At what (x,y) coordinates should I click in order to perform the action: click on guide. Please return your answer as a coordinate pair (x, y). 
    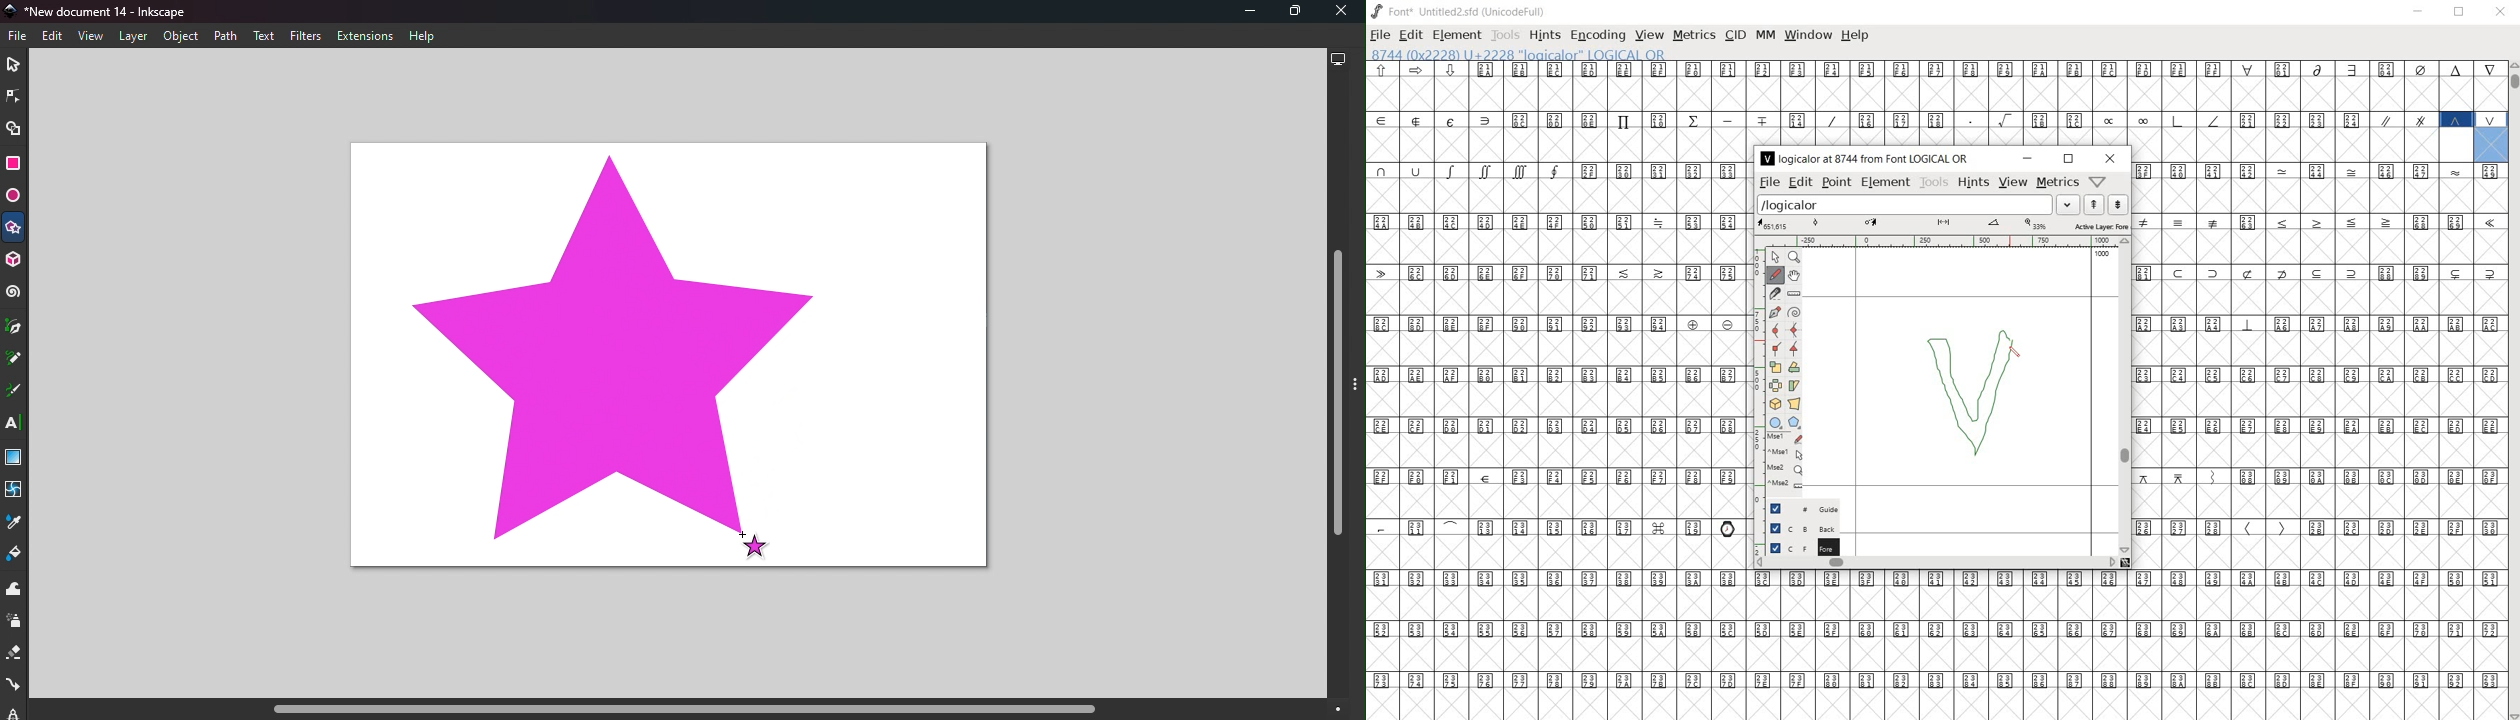
    Looking at the image, I should click on (1796, 510).